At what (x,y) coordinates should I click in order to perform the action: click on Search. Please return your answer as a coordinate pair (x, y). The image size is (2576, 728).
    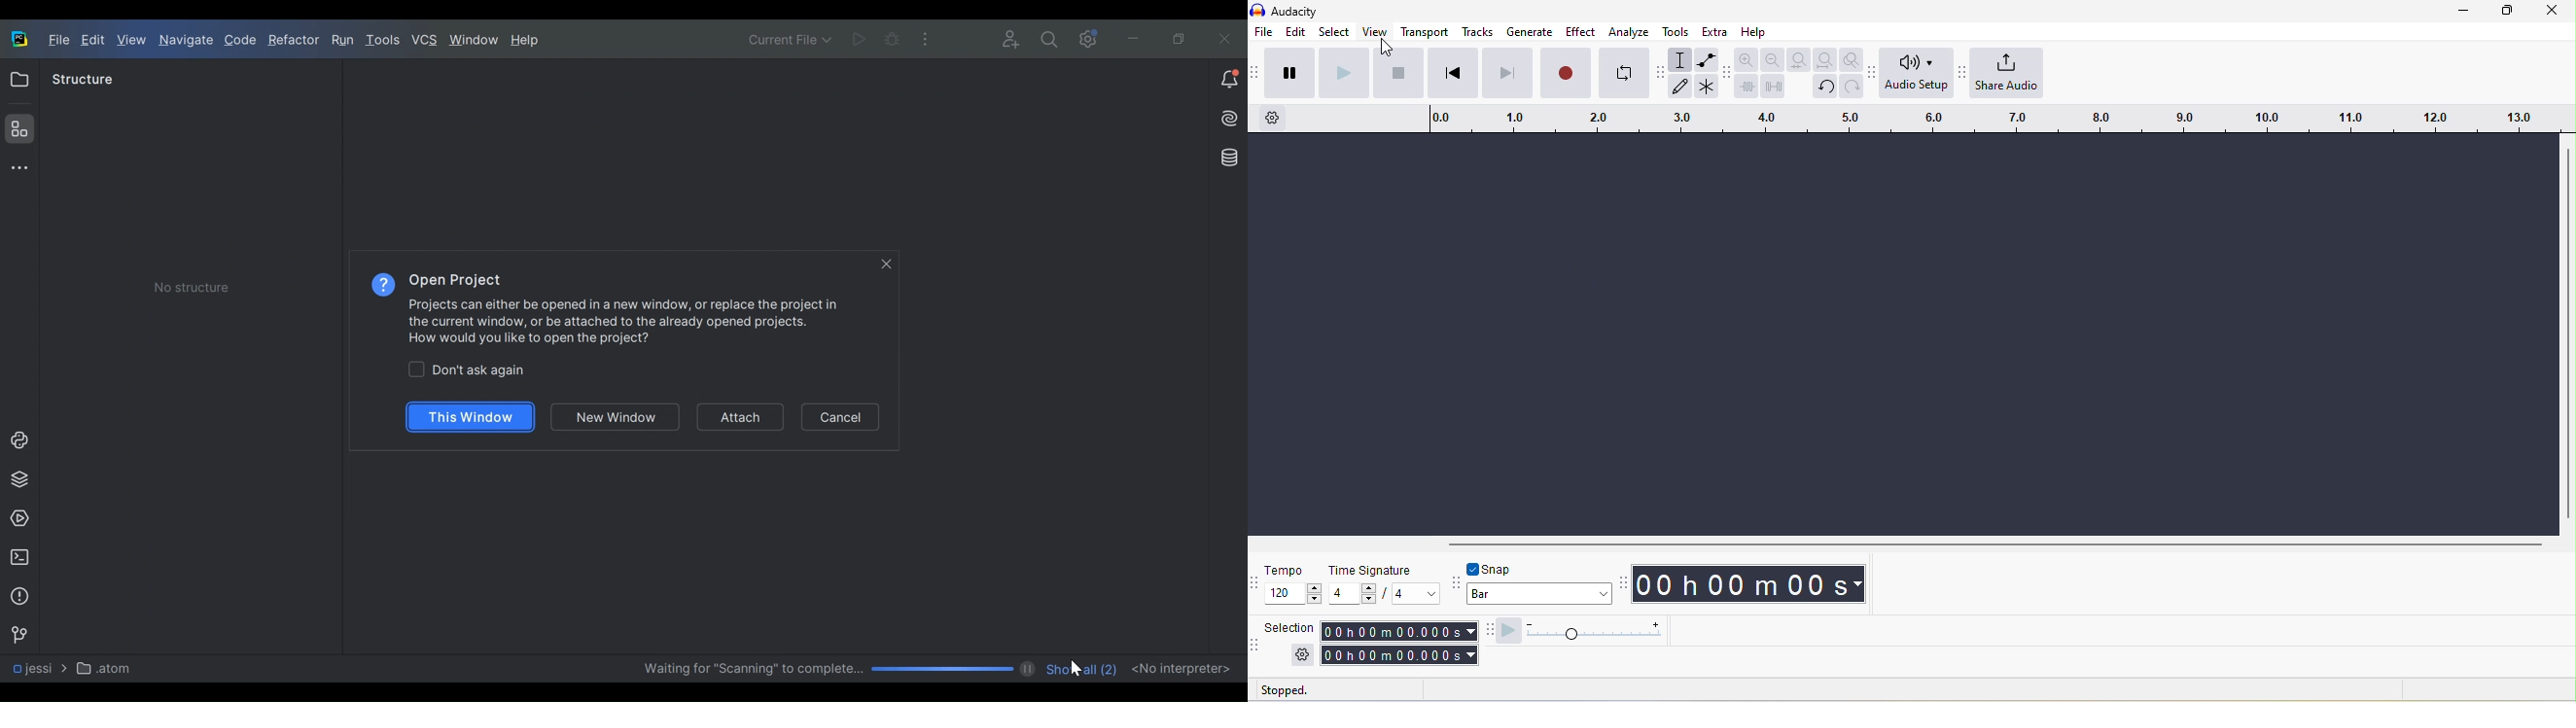
    Looking at the image, I should click on (1052, 42).